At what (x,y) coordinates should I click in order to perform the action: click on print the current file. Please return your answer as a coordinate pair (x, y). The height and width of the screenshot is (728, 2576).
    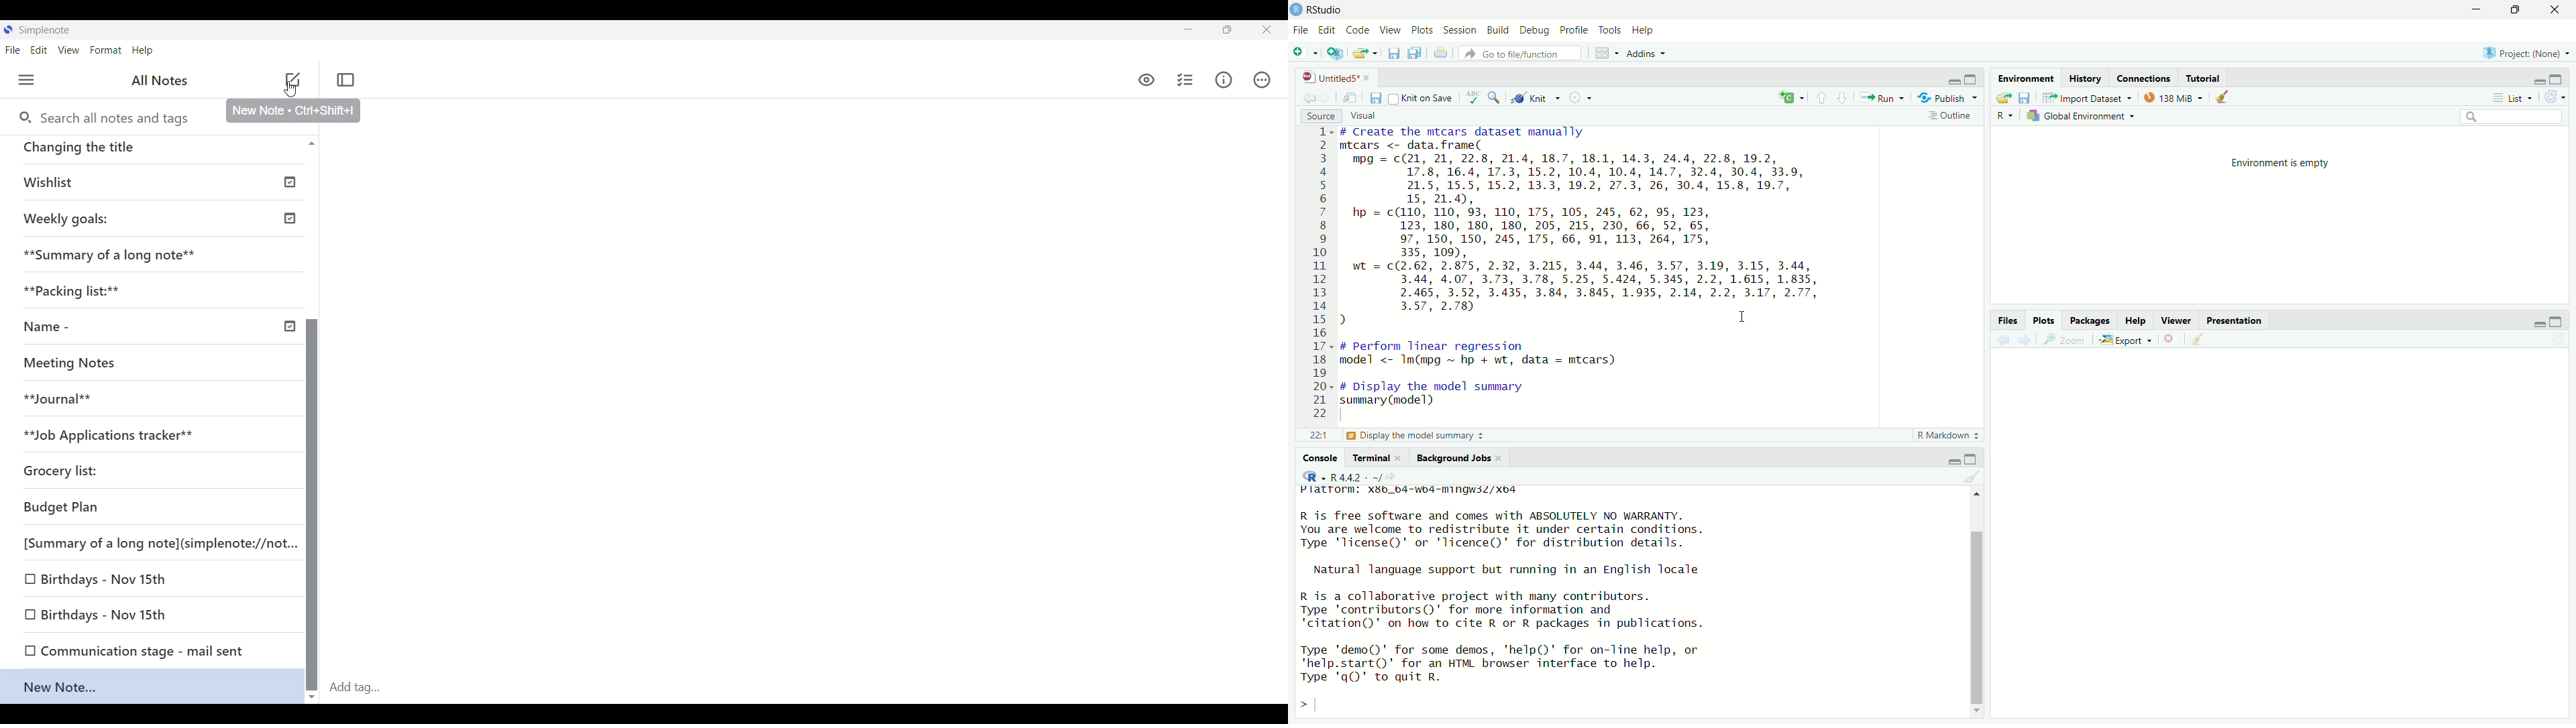
    Looking at the image, I should click on (1442, 53).